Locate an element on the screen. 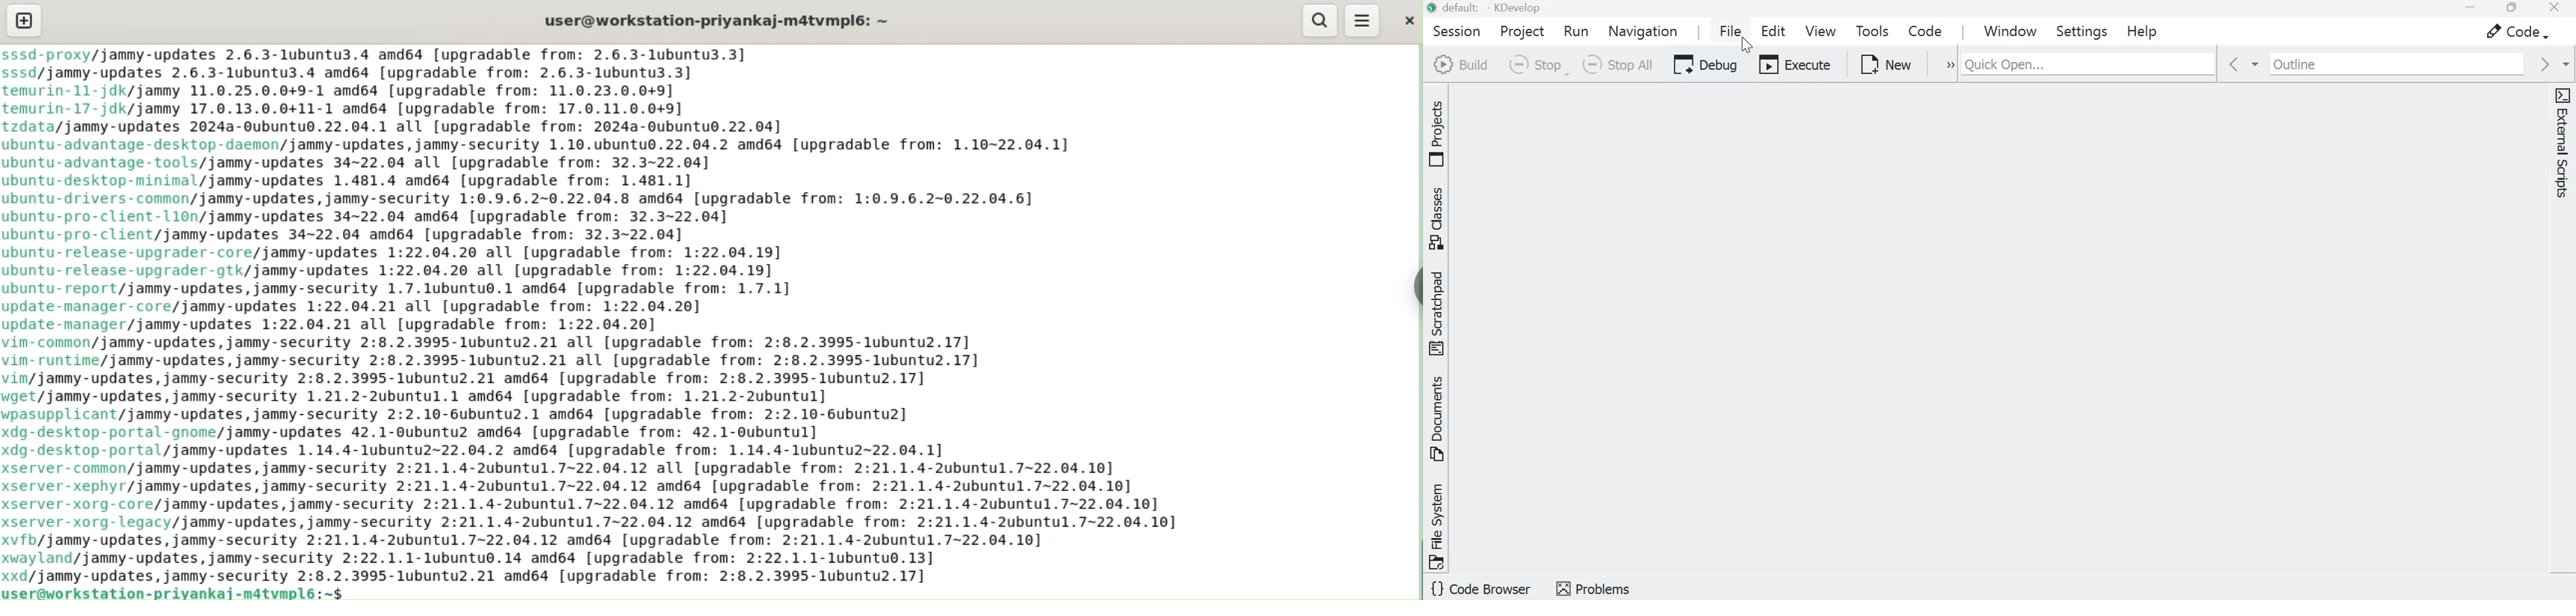 The width and height of the screenshot is (2576, 616). Run is located at coordinates (1579, 31).